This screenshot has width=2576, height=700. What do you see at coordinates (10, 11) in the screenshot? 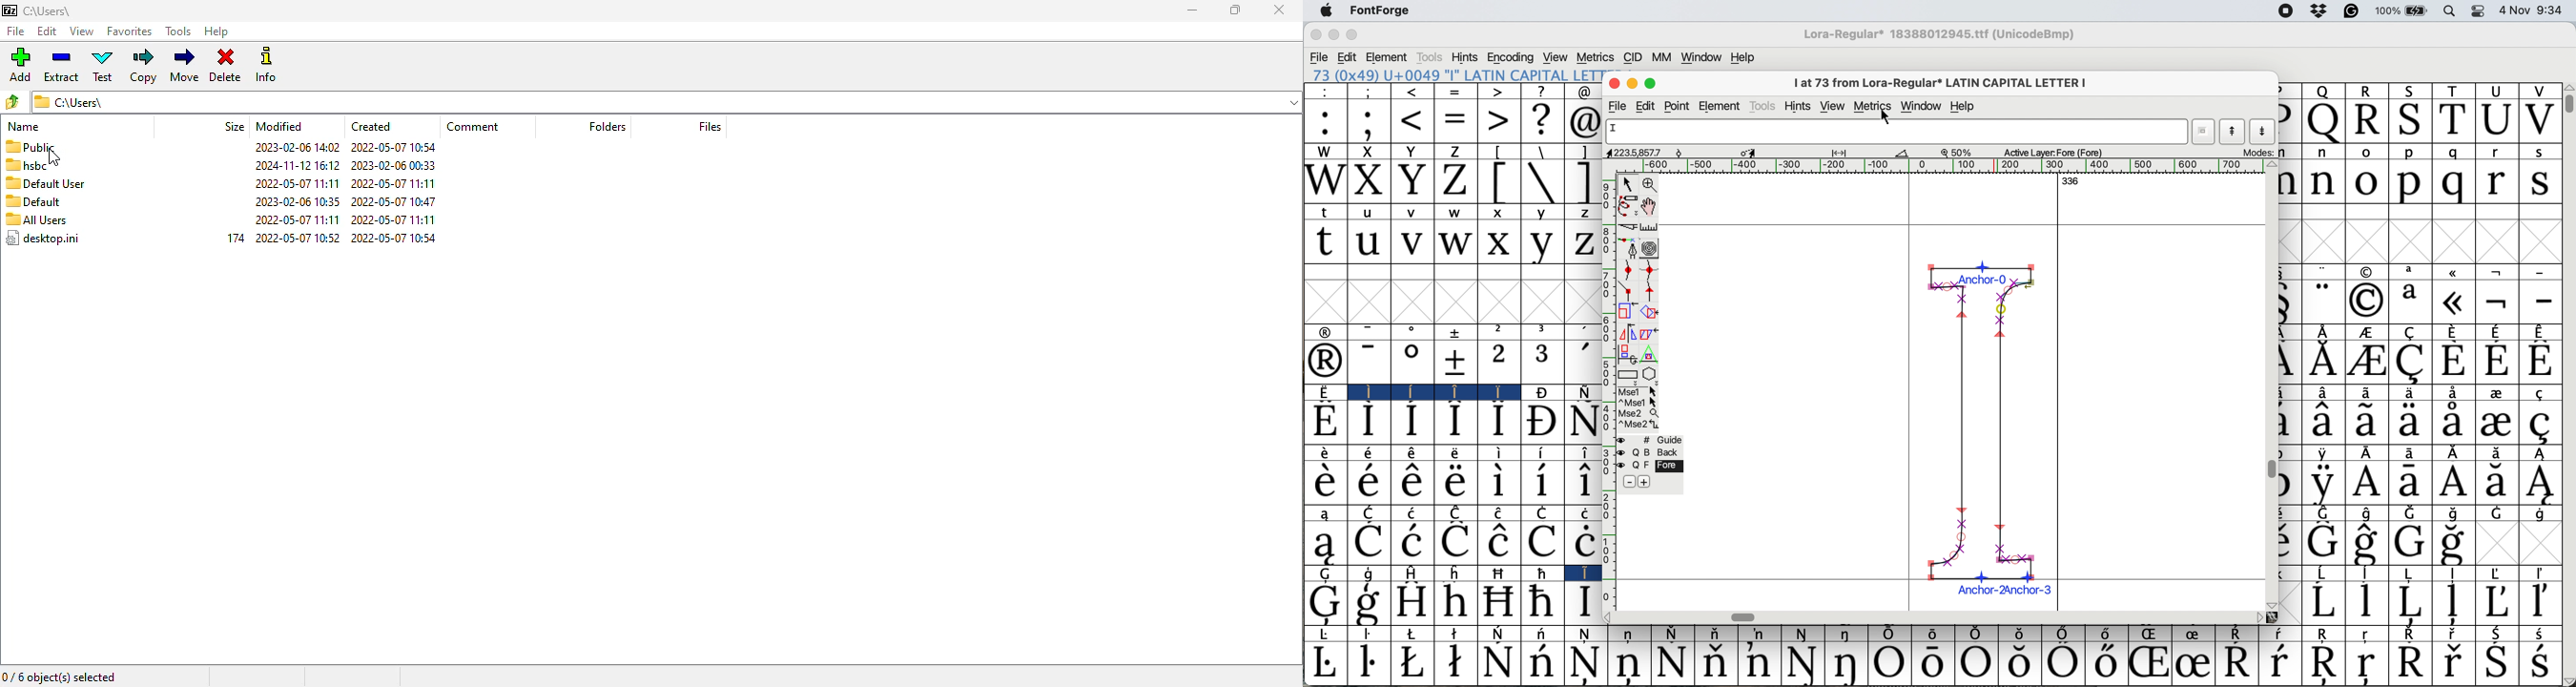
I see `7 zip logo` at bounding box center [10, 11].